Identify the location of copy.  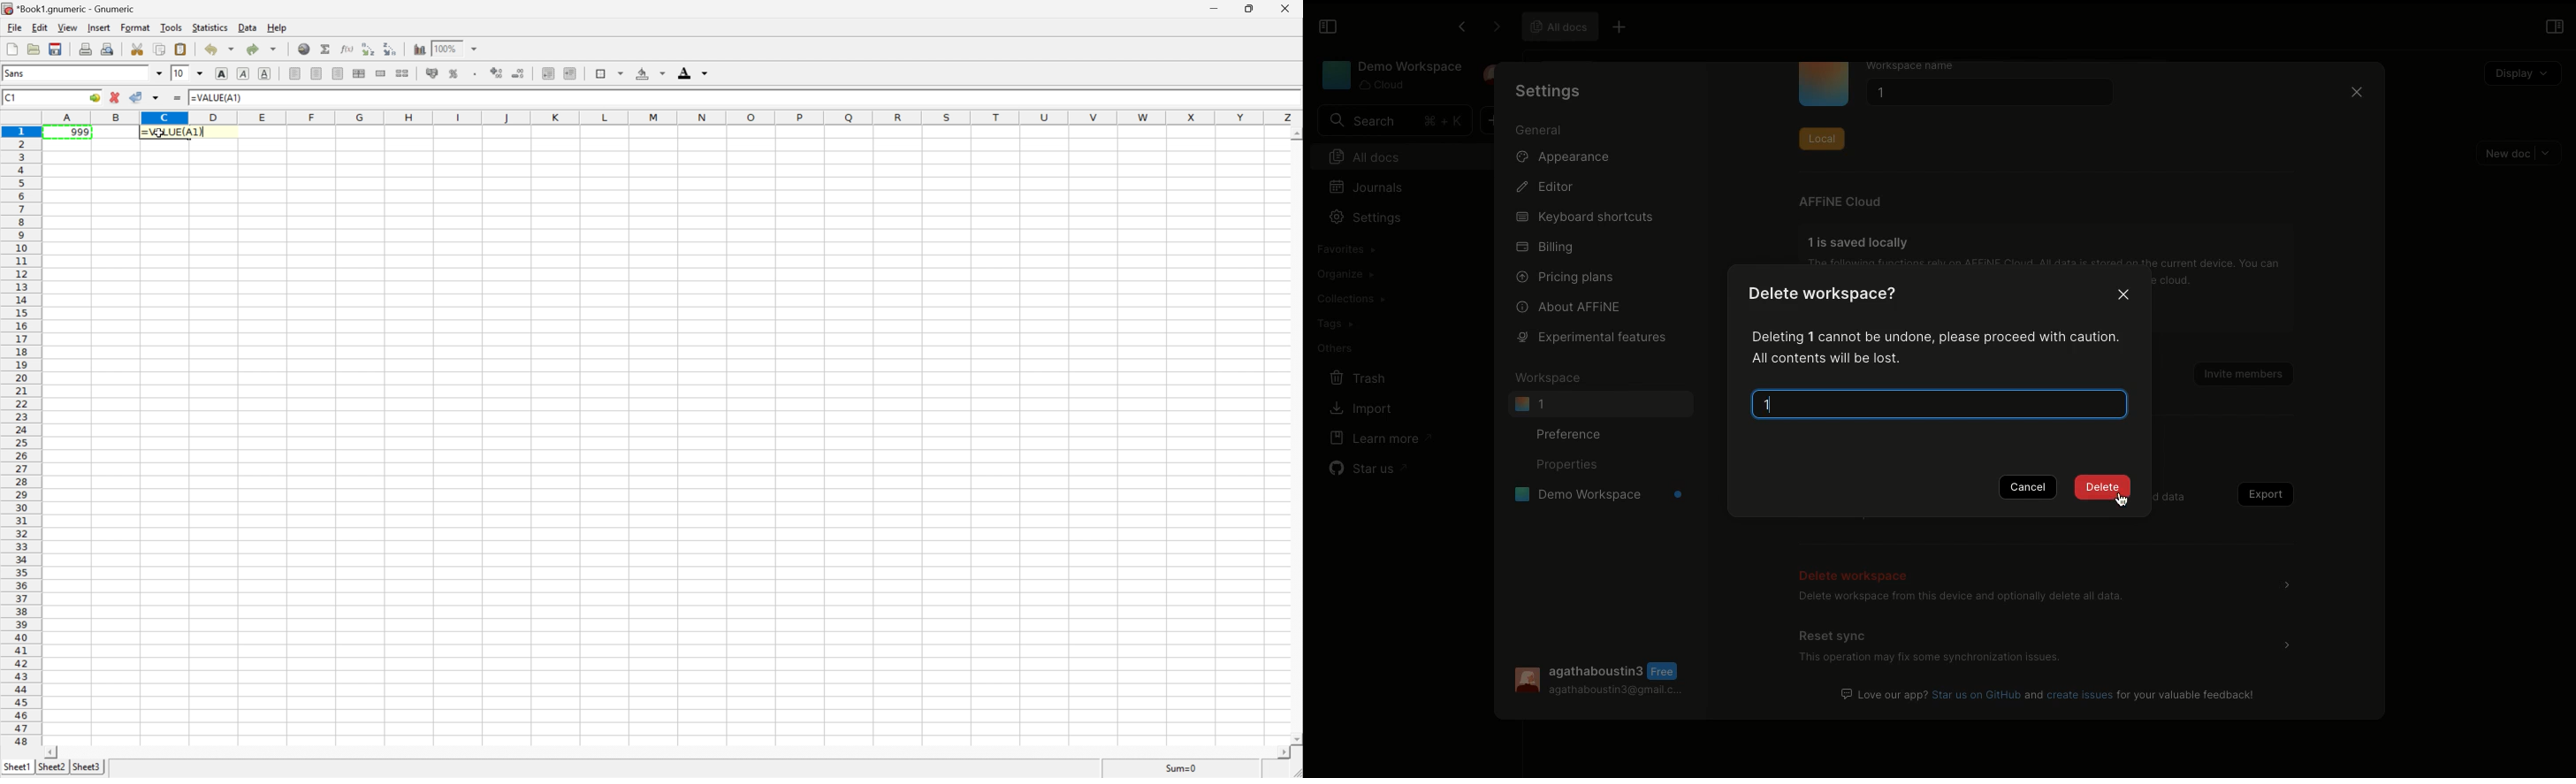
(160, 47).